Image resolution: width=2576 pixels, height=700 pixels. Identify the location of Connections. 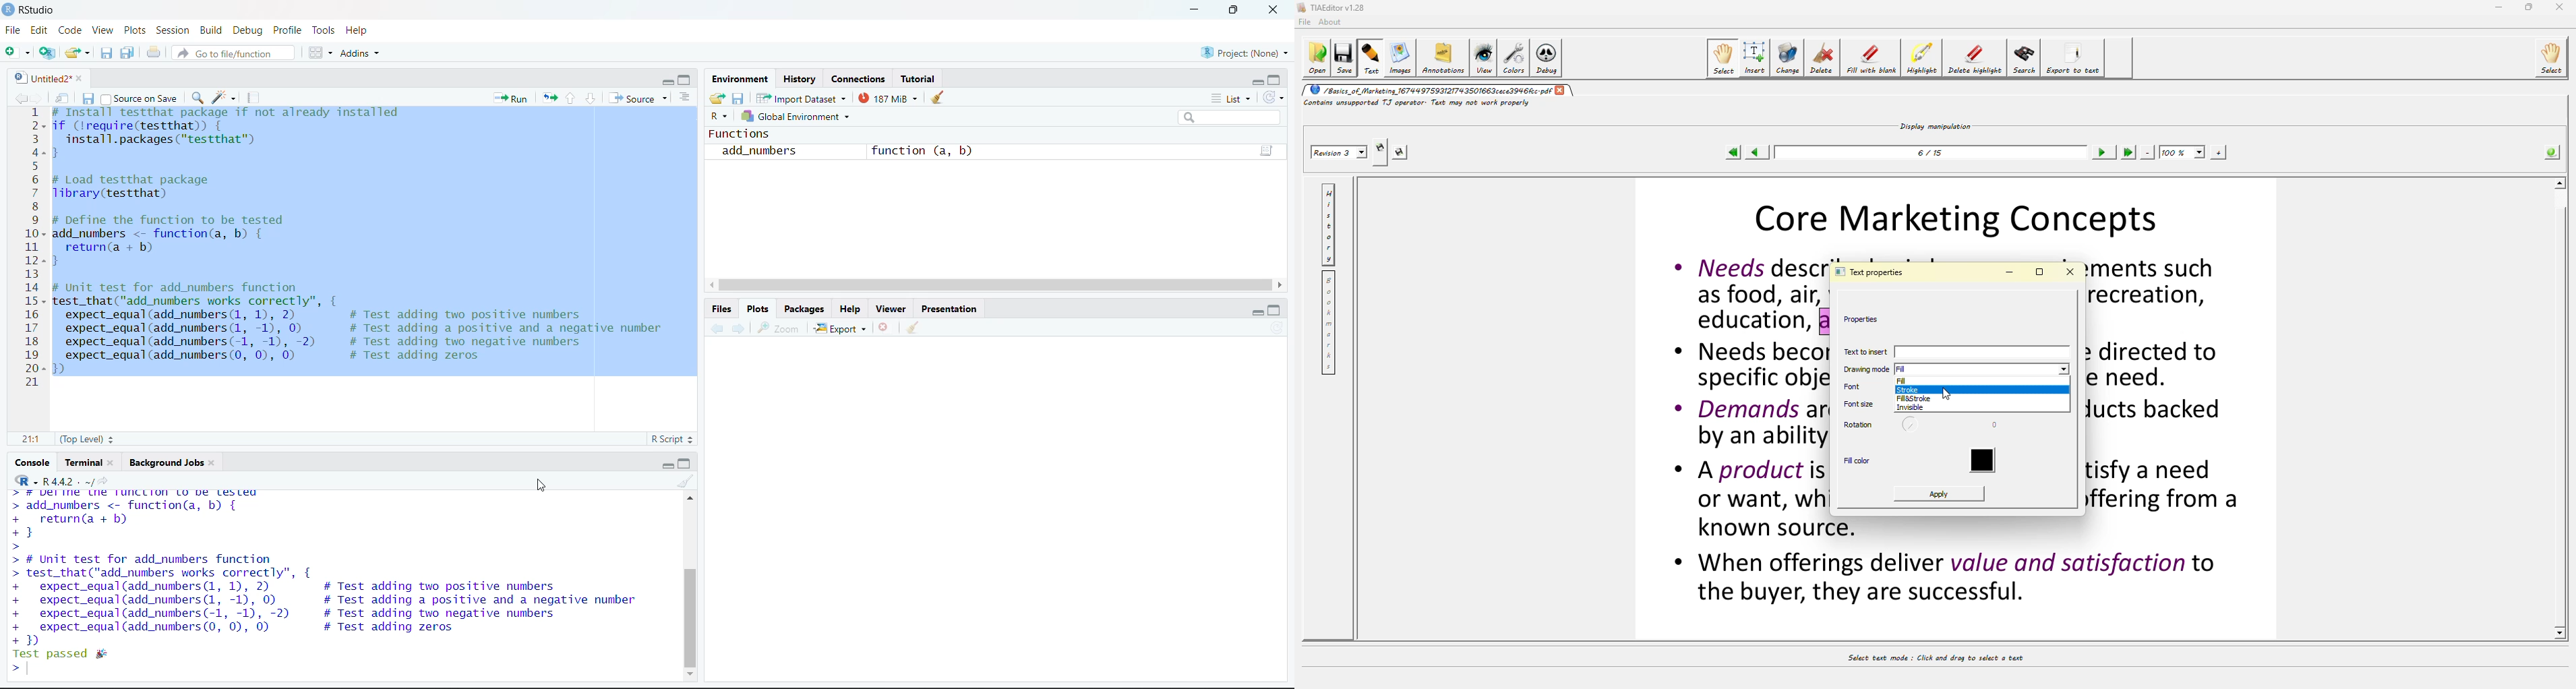
(853, 78).